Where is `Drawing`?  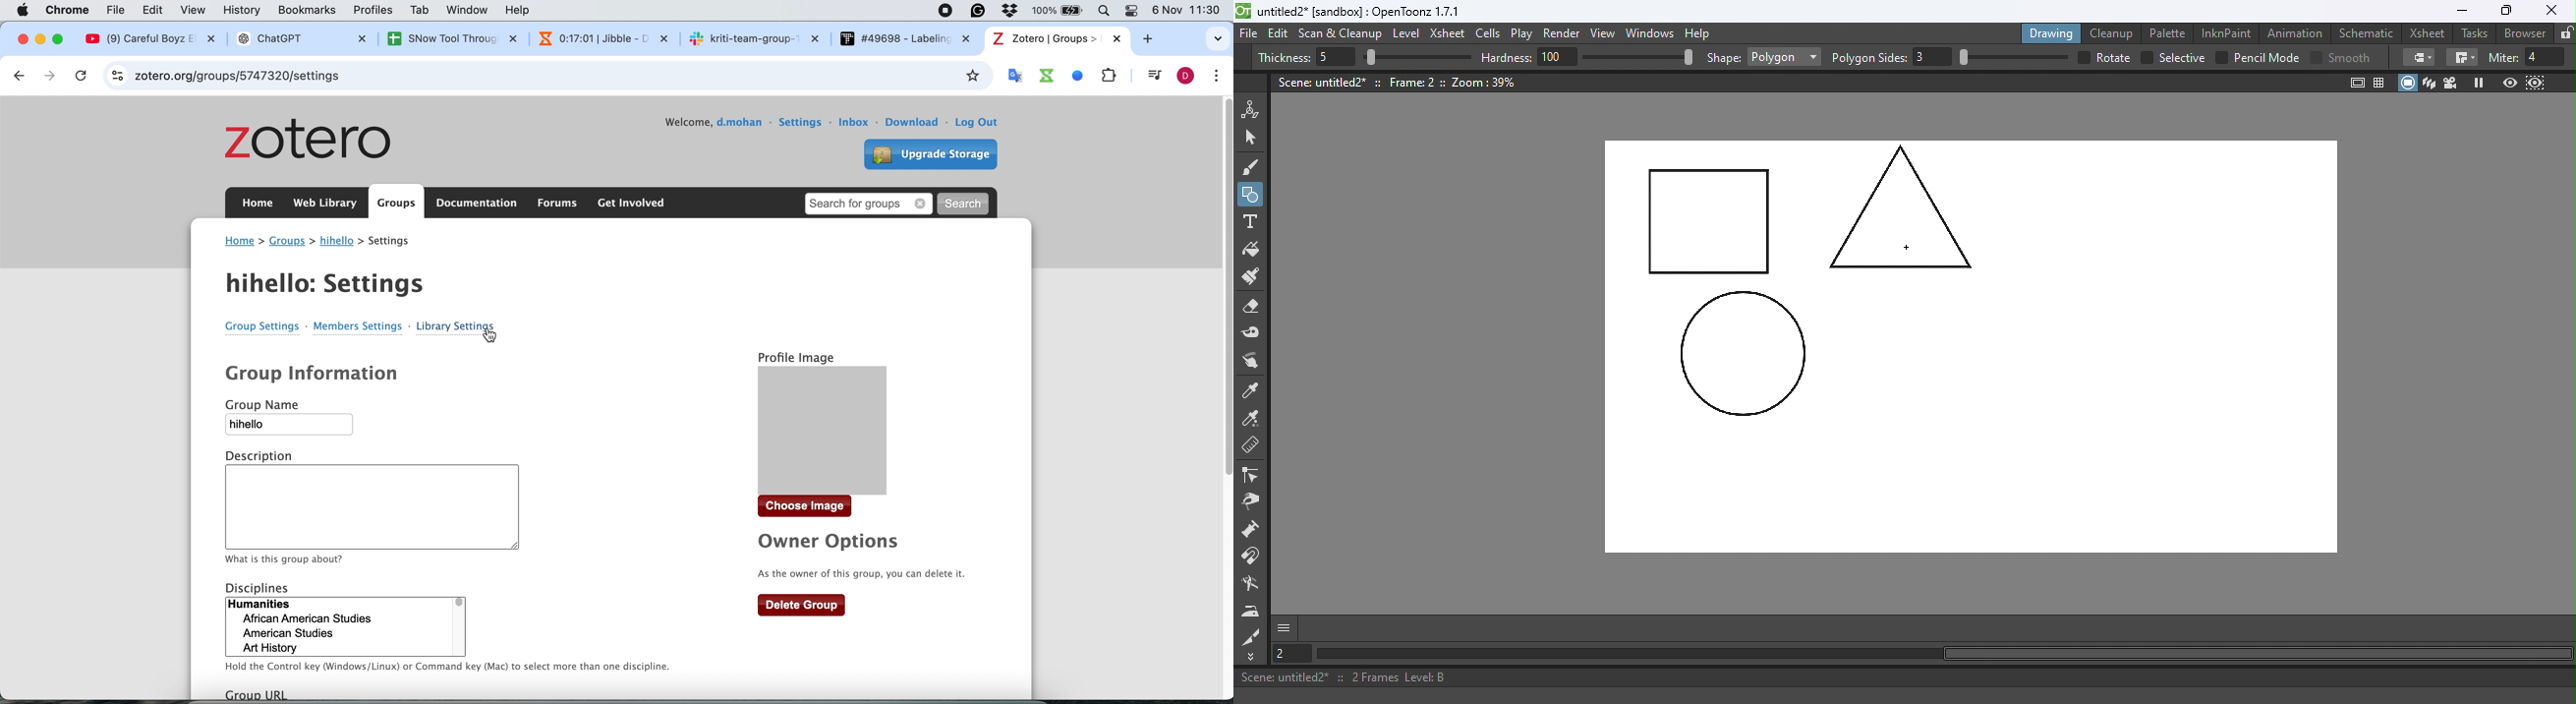 Drawing is located at coordinates (2053, 32).